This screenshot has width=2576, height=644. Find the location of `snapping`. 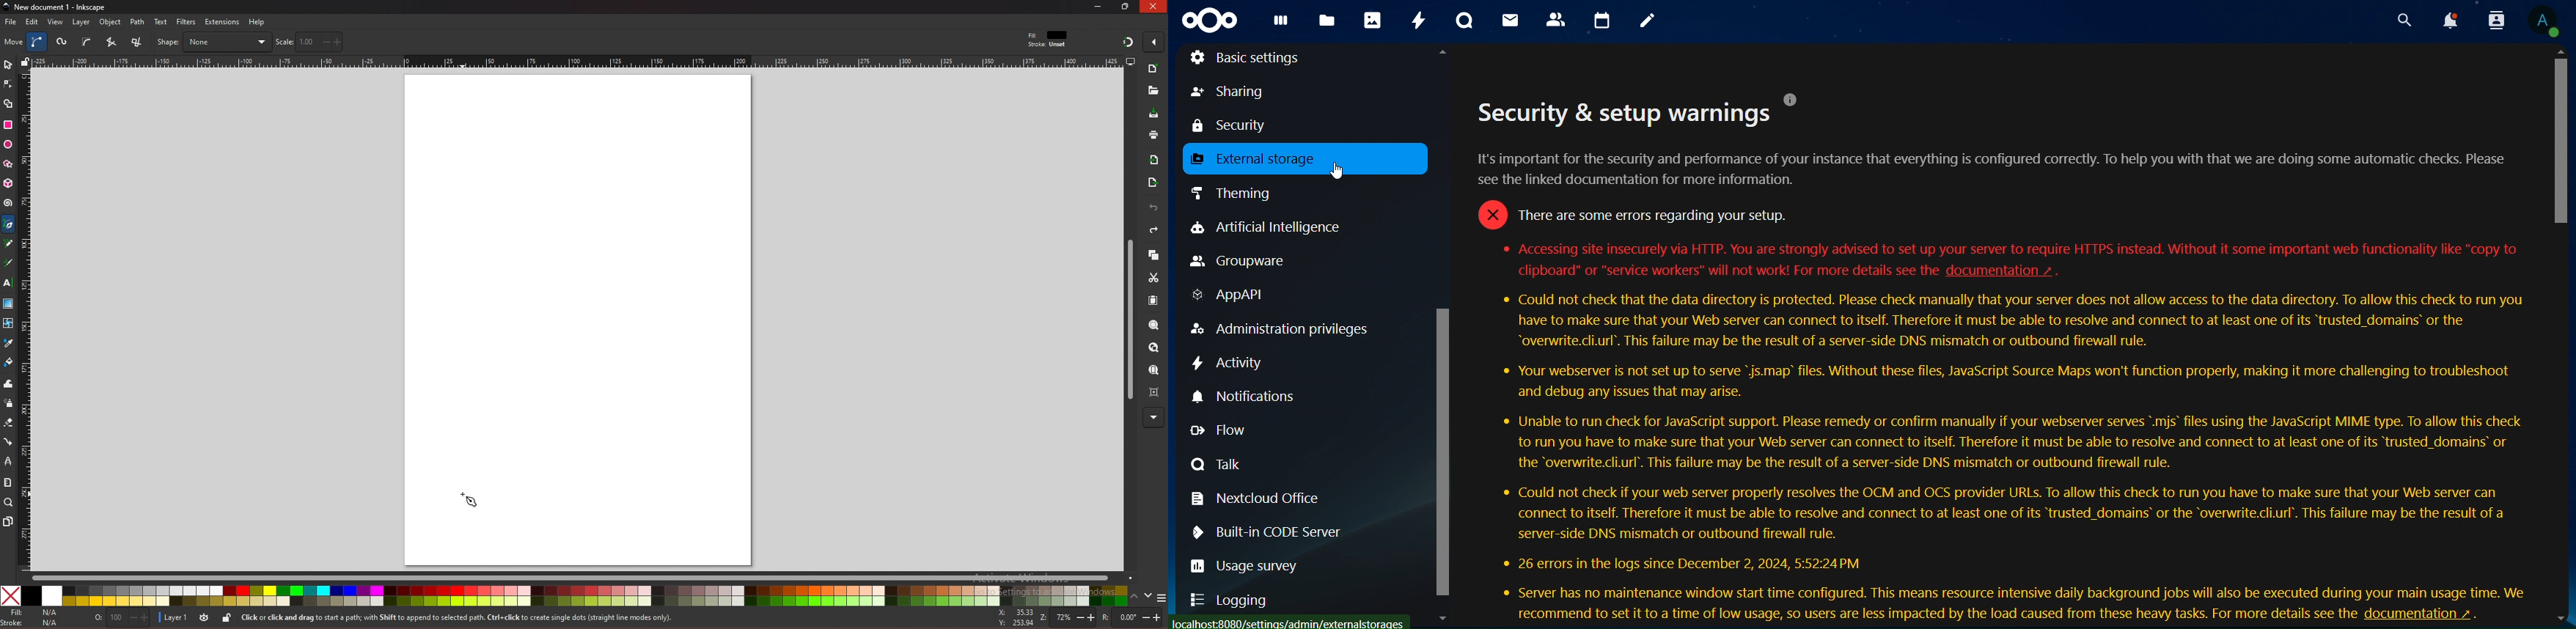

snapping is located at coordinates (1128, 41).